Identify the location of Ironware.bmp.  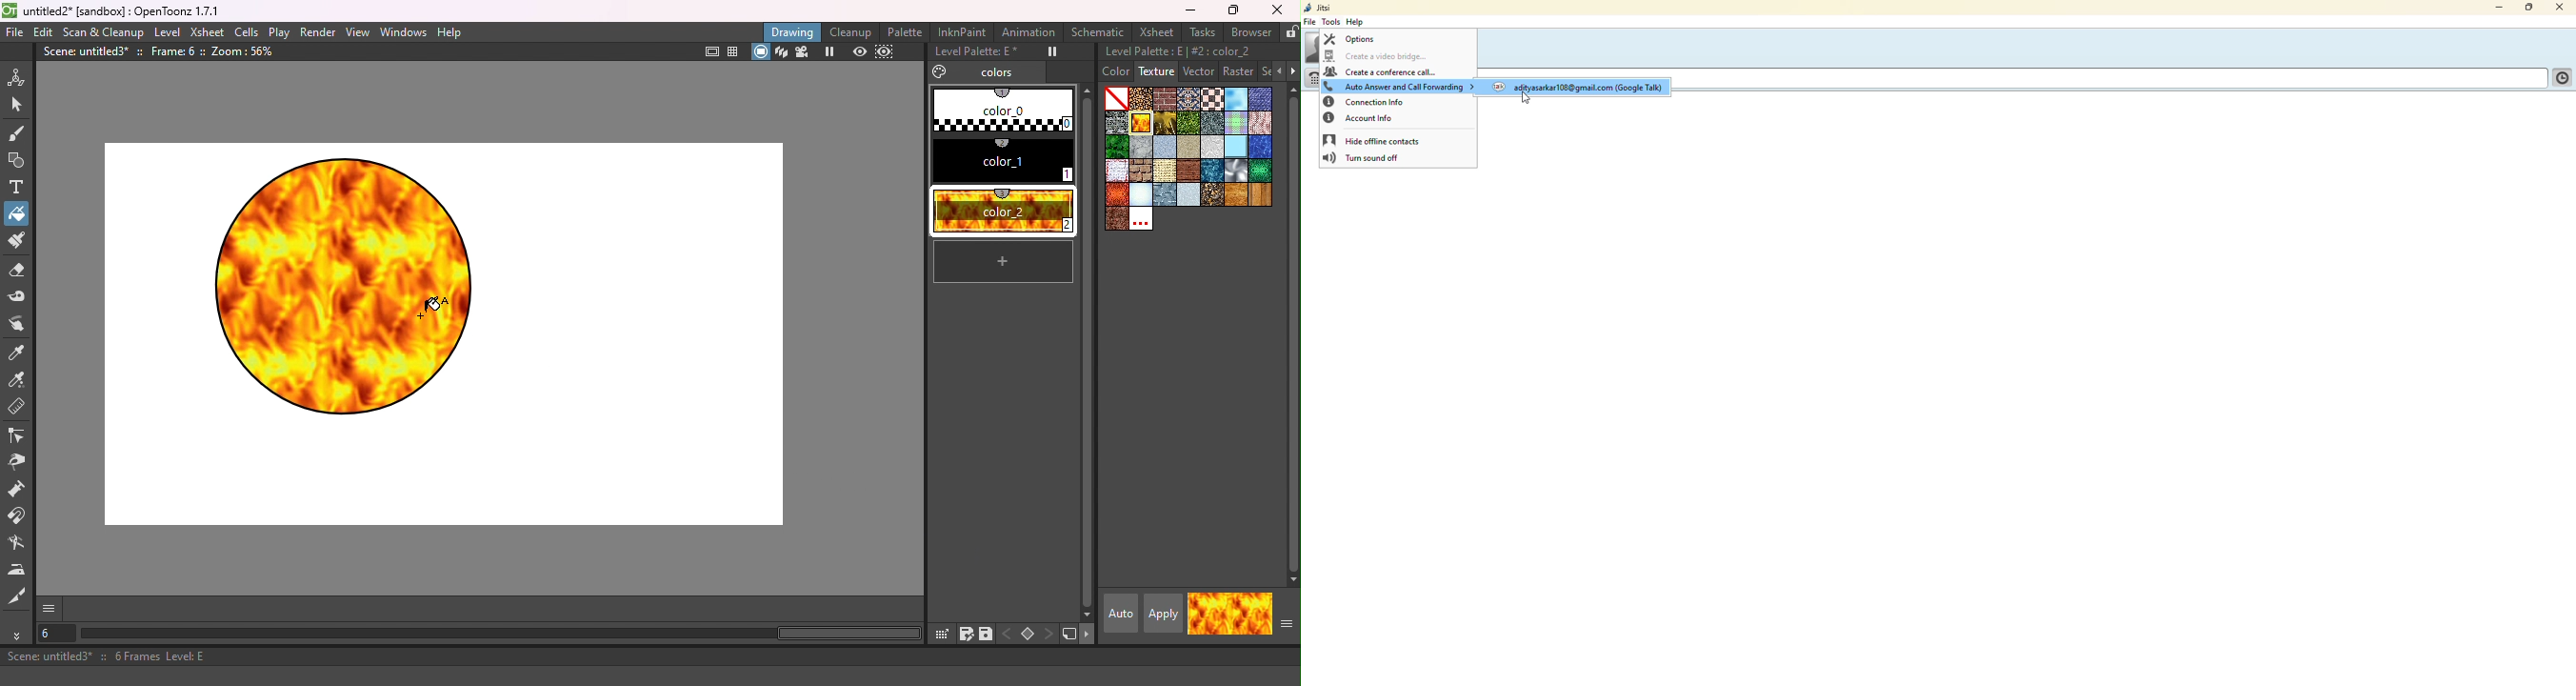
(1212, 123).